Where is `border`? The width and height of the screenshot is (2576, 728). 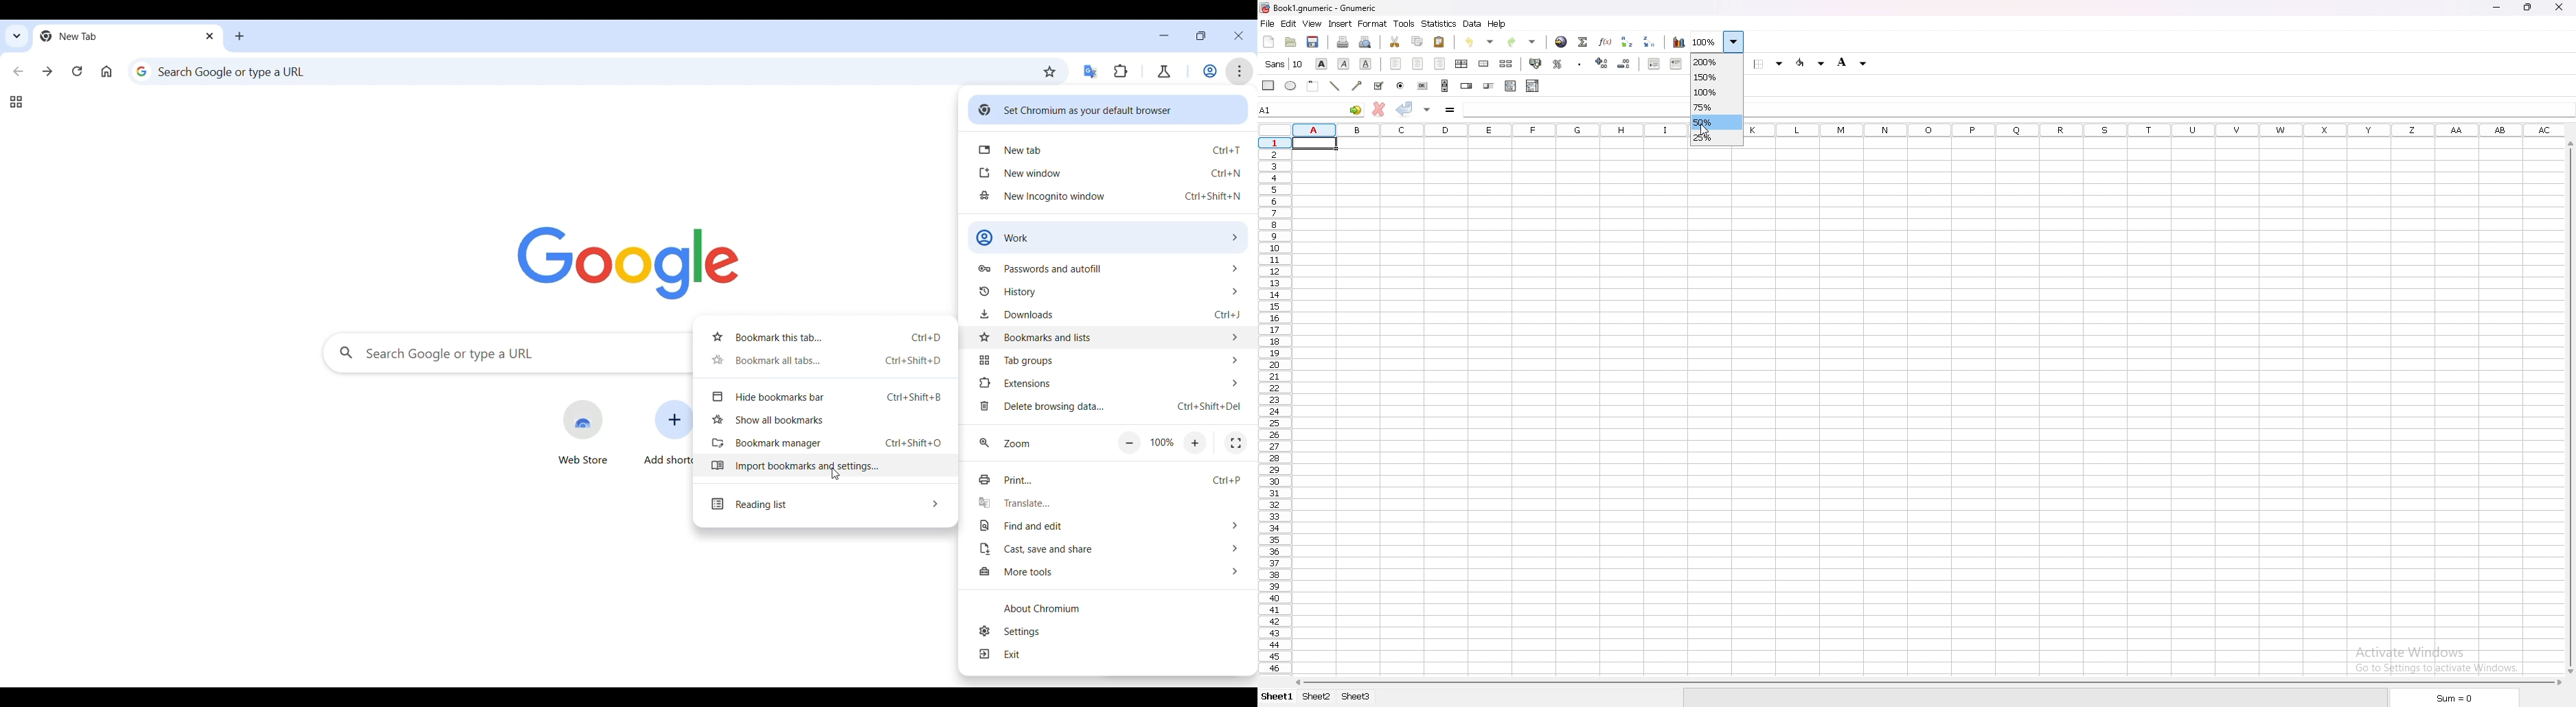
border is located at coordinates (1762, 62).